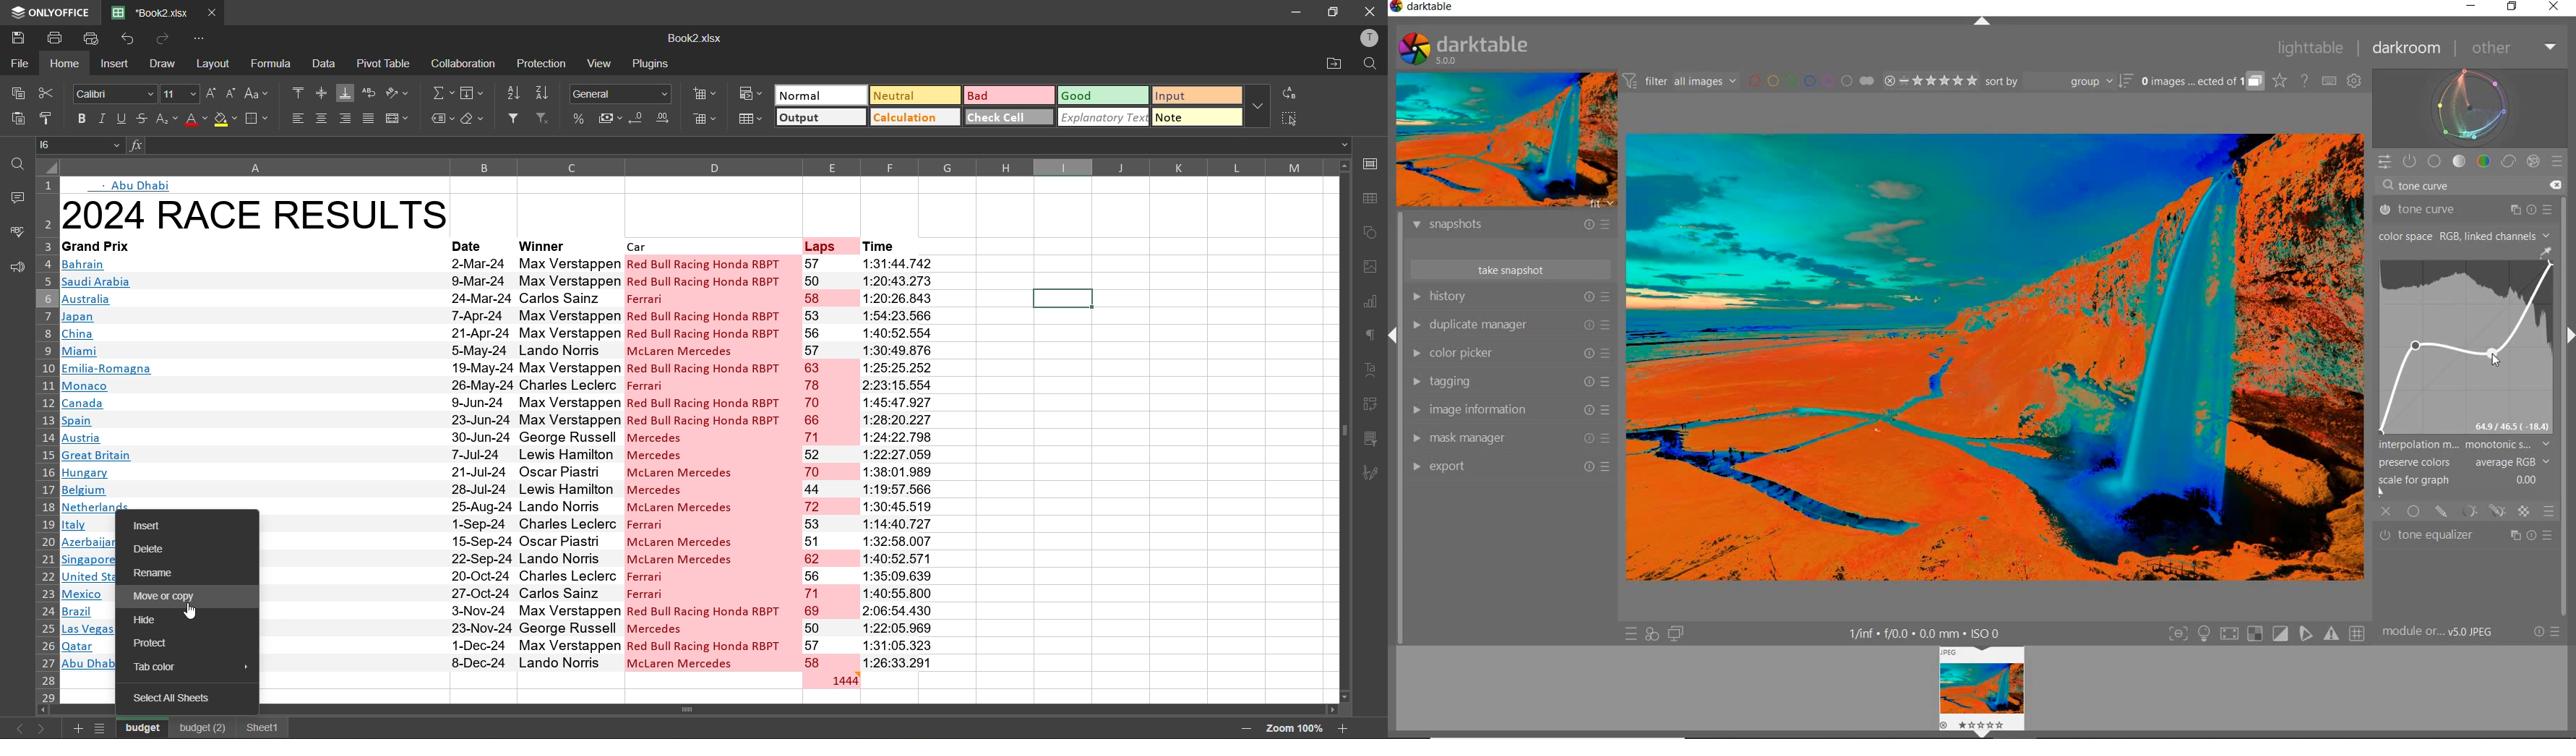 The height and width of the screenshot is (756, 2576). What do you see at coordinates (1293, 727) in the screenshot?
I see `zoom factor` at bounding box center [1293, 727].